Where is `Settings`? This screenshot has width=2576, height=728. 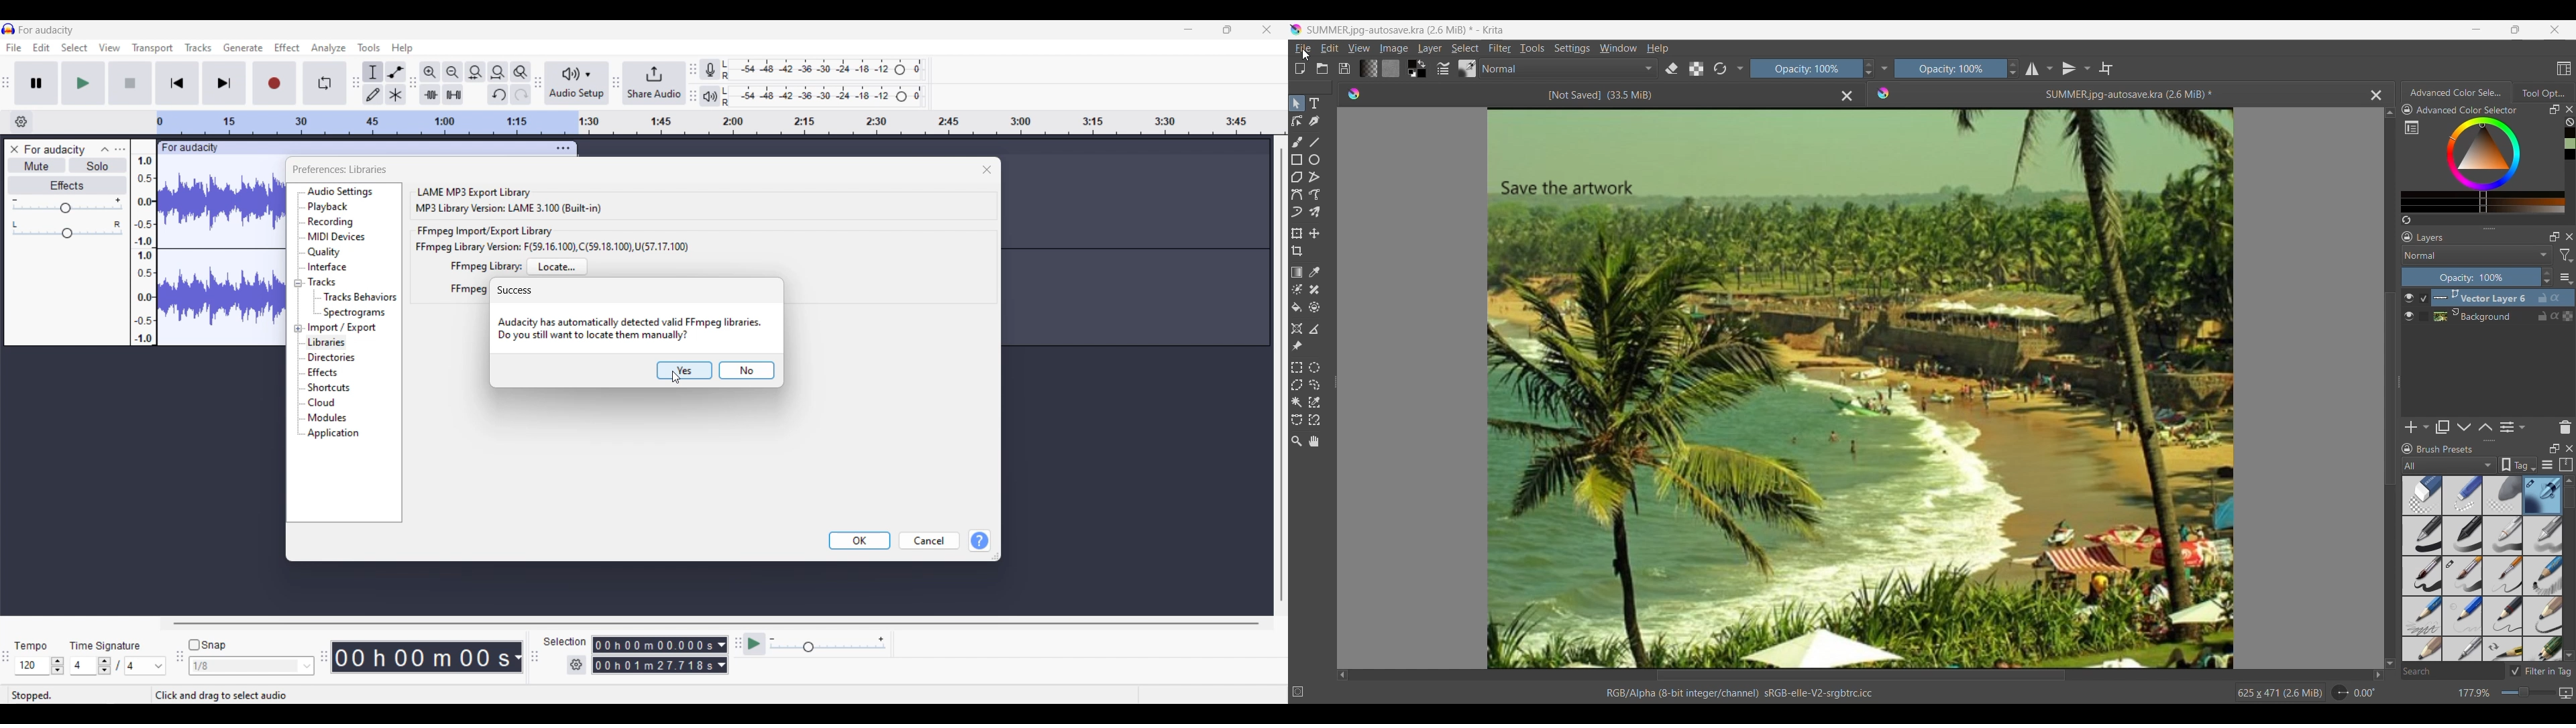
Settings is located at coordinates (576, 665).